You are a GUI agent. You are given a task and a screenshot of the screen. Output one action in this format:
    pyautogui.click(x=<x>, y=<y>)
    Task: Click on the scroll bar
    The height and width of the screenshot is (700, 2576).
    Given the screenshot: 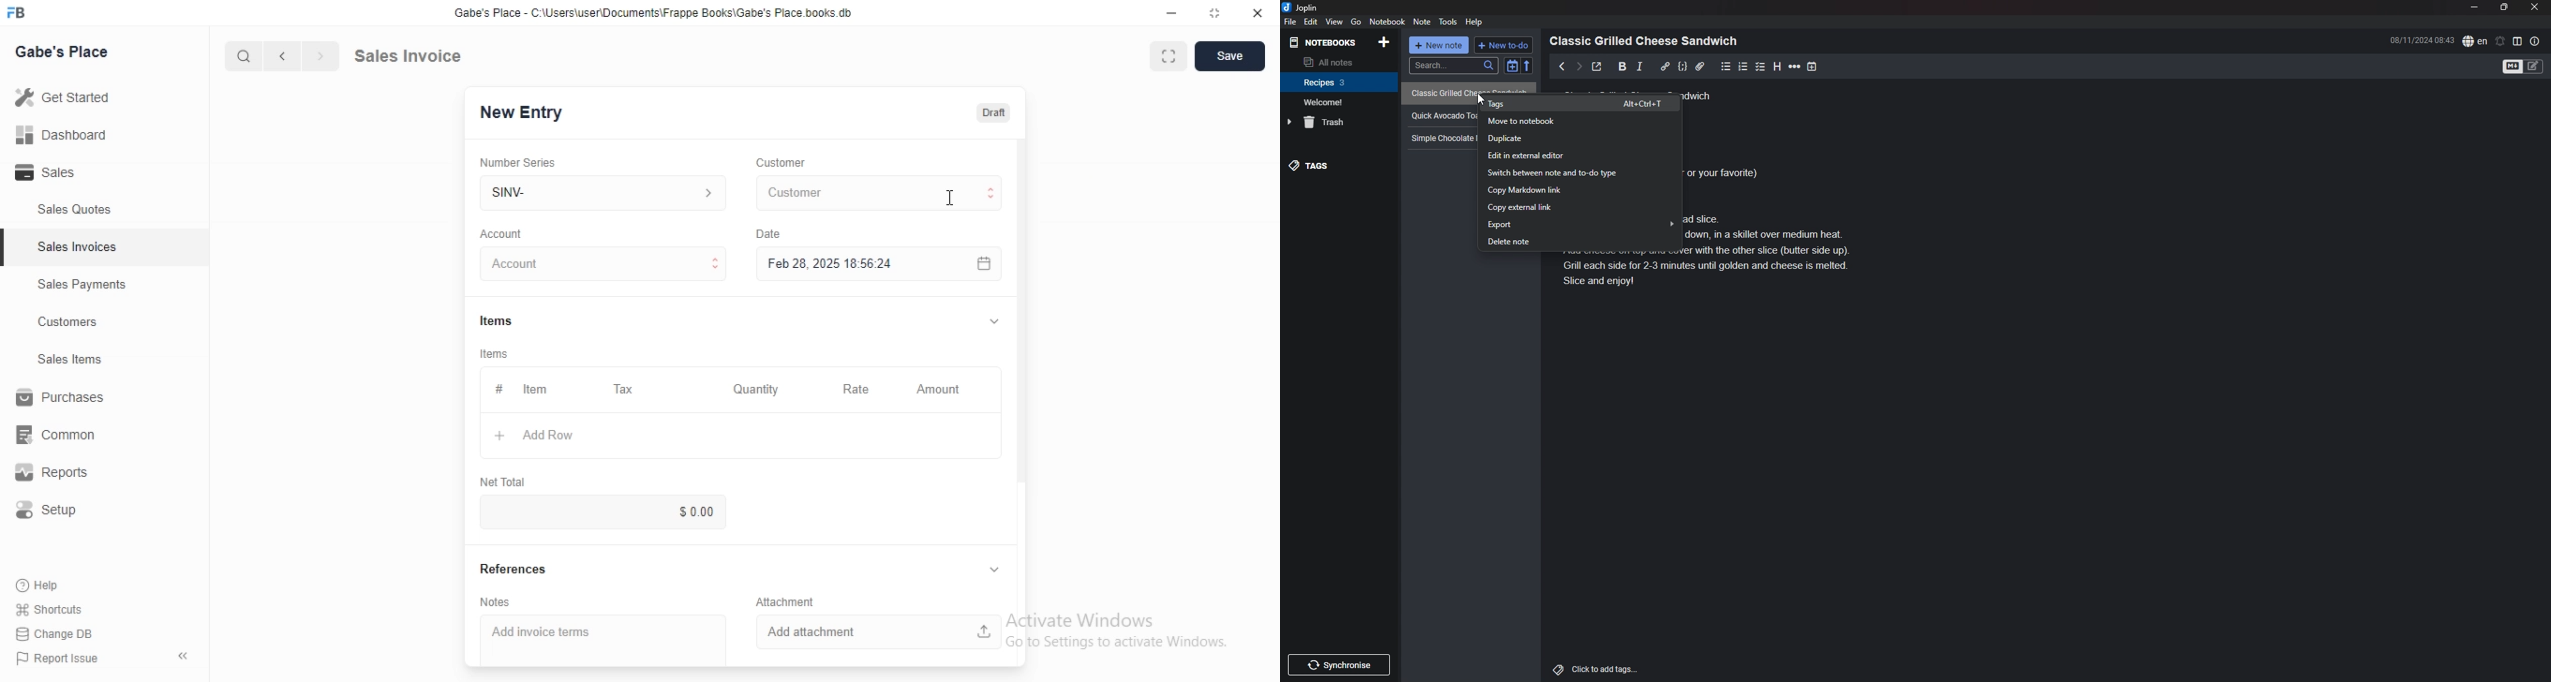 What is the action you would take?
    pyautogui.click(x=1021, y=321)
    